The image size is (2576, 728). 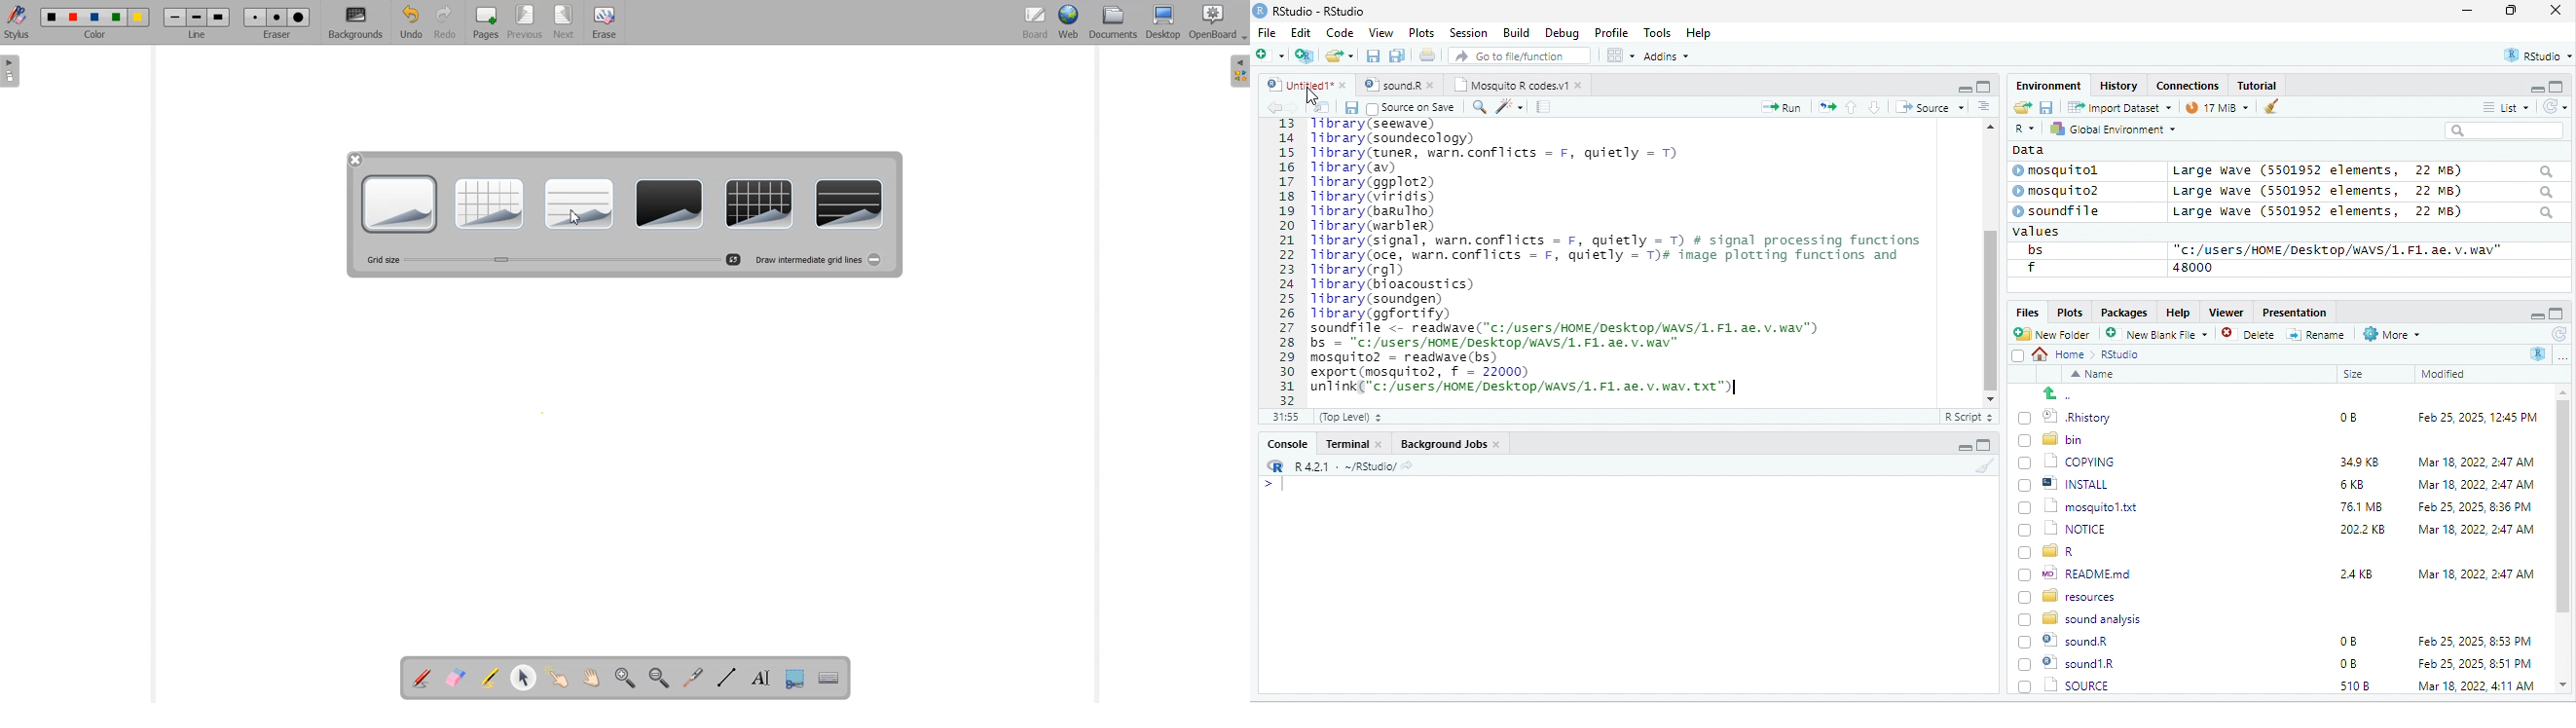 What do you see at coordinates (2072, 505) in the screenshot?
I see `1 mosquitol.txt` at bounding box center [2072, 505].